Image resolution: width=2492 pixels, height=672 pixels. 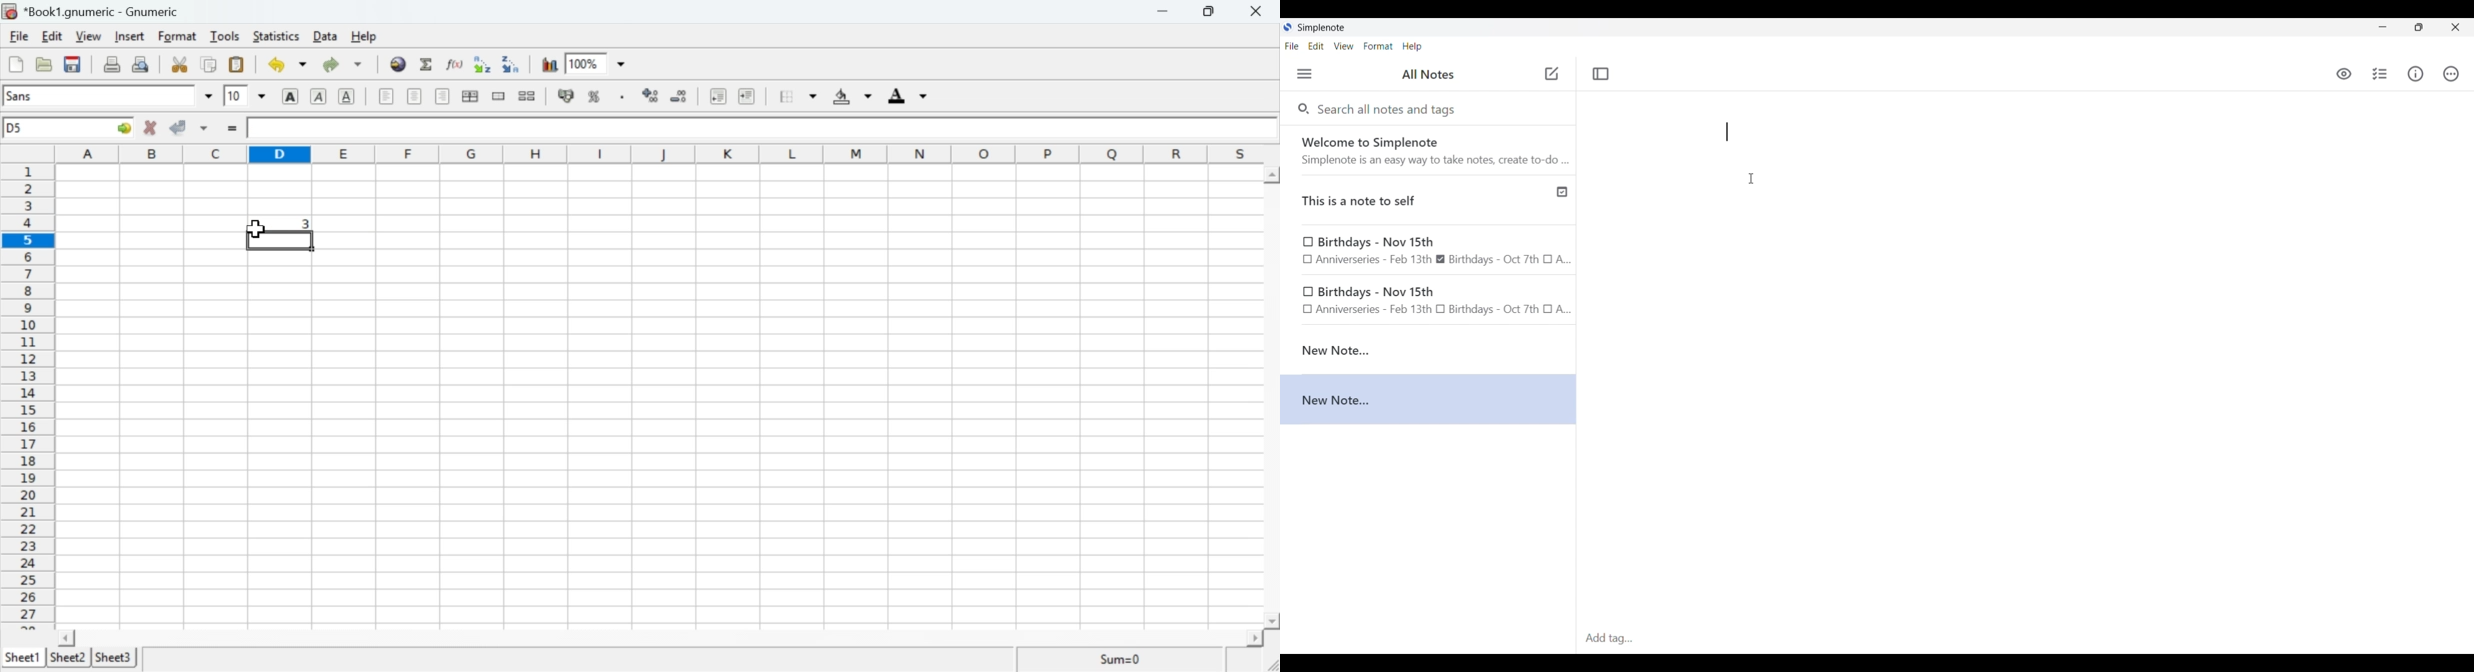 I want to click on scroll down, so click(x=1272, y=621).